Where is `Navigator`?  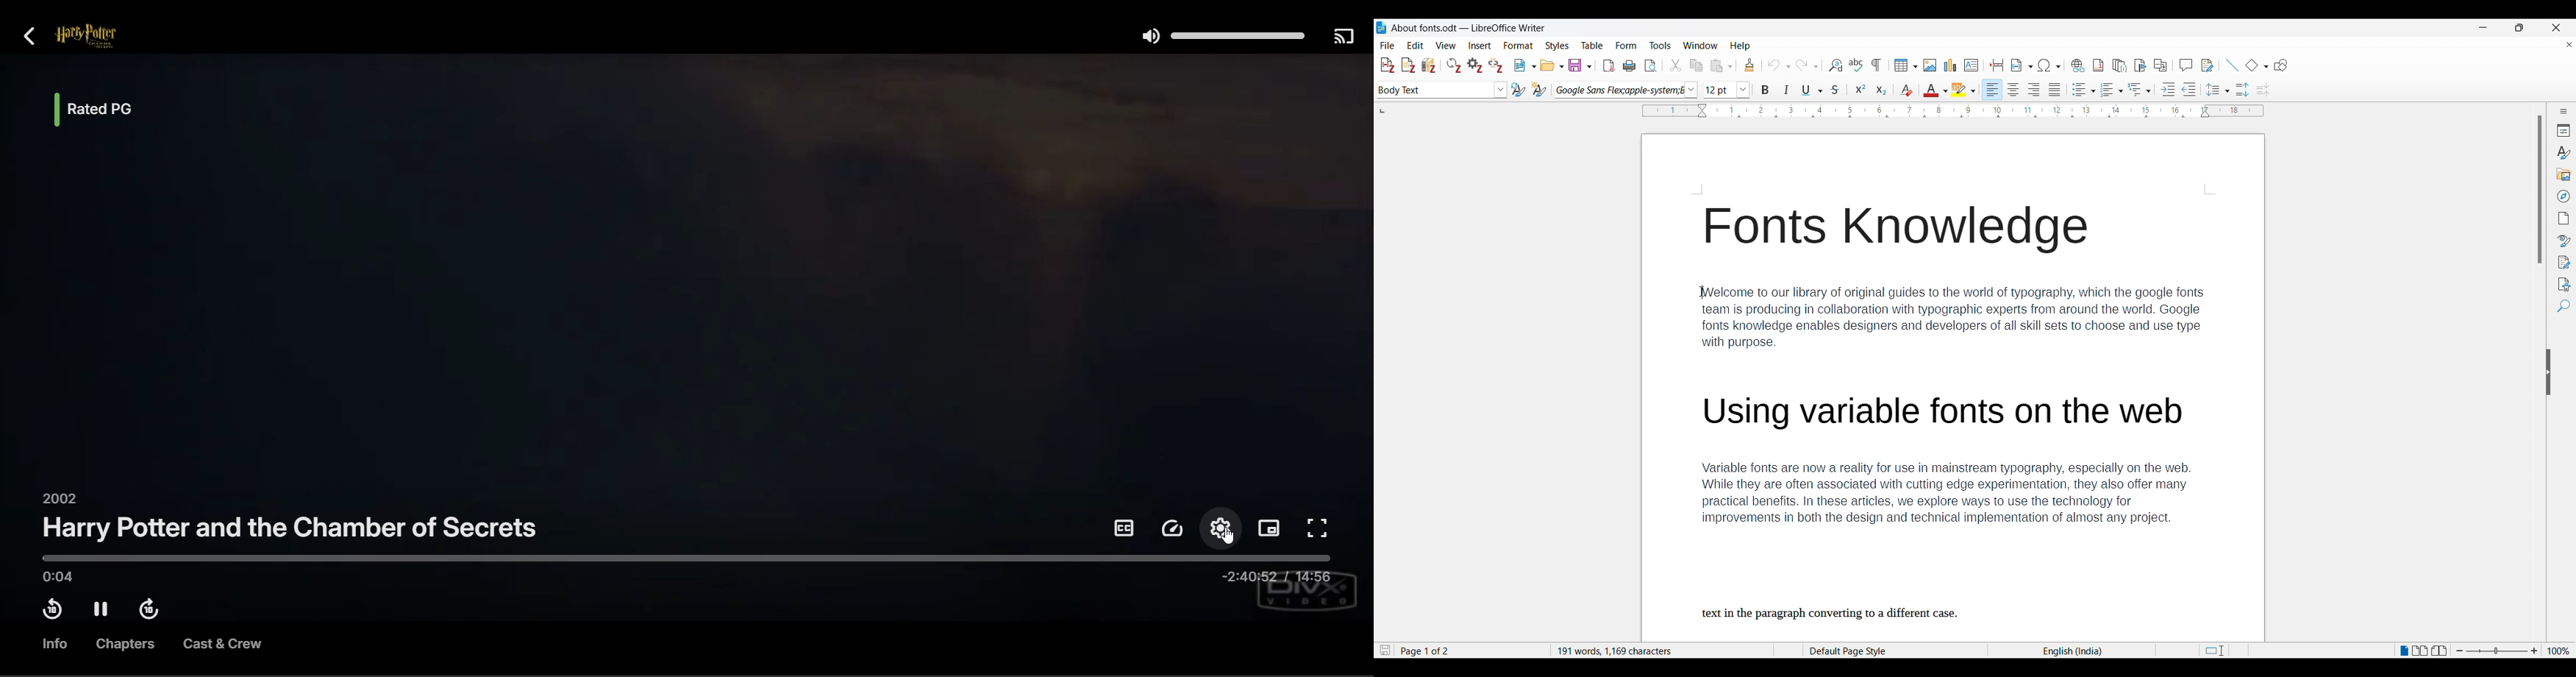 Navigator is located at coordinates (2565, 196).